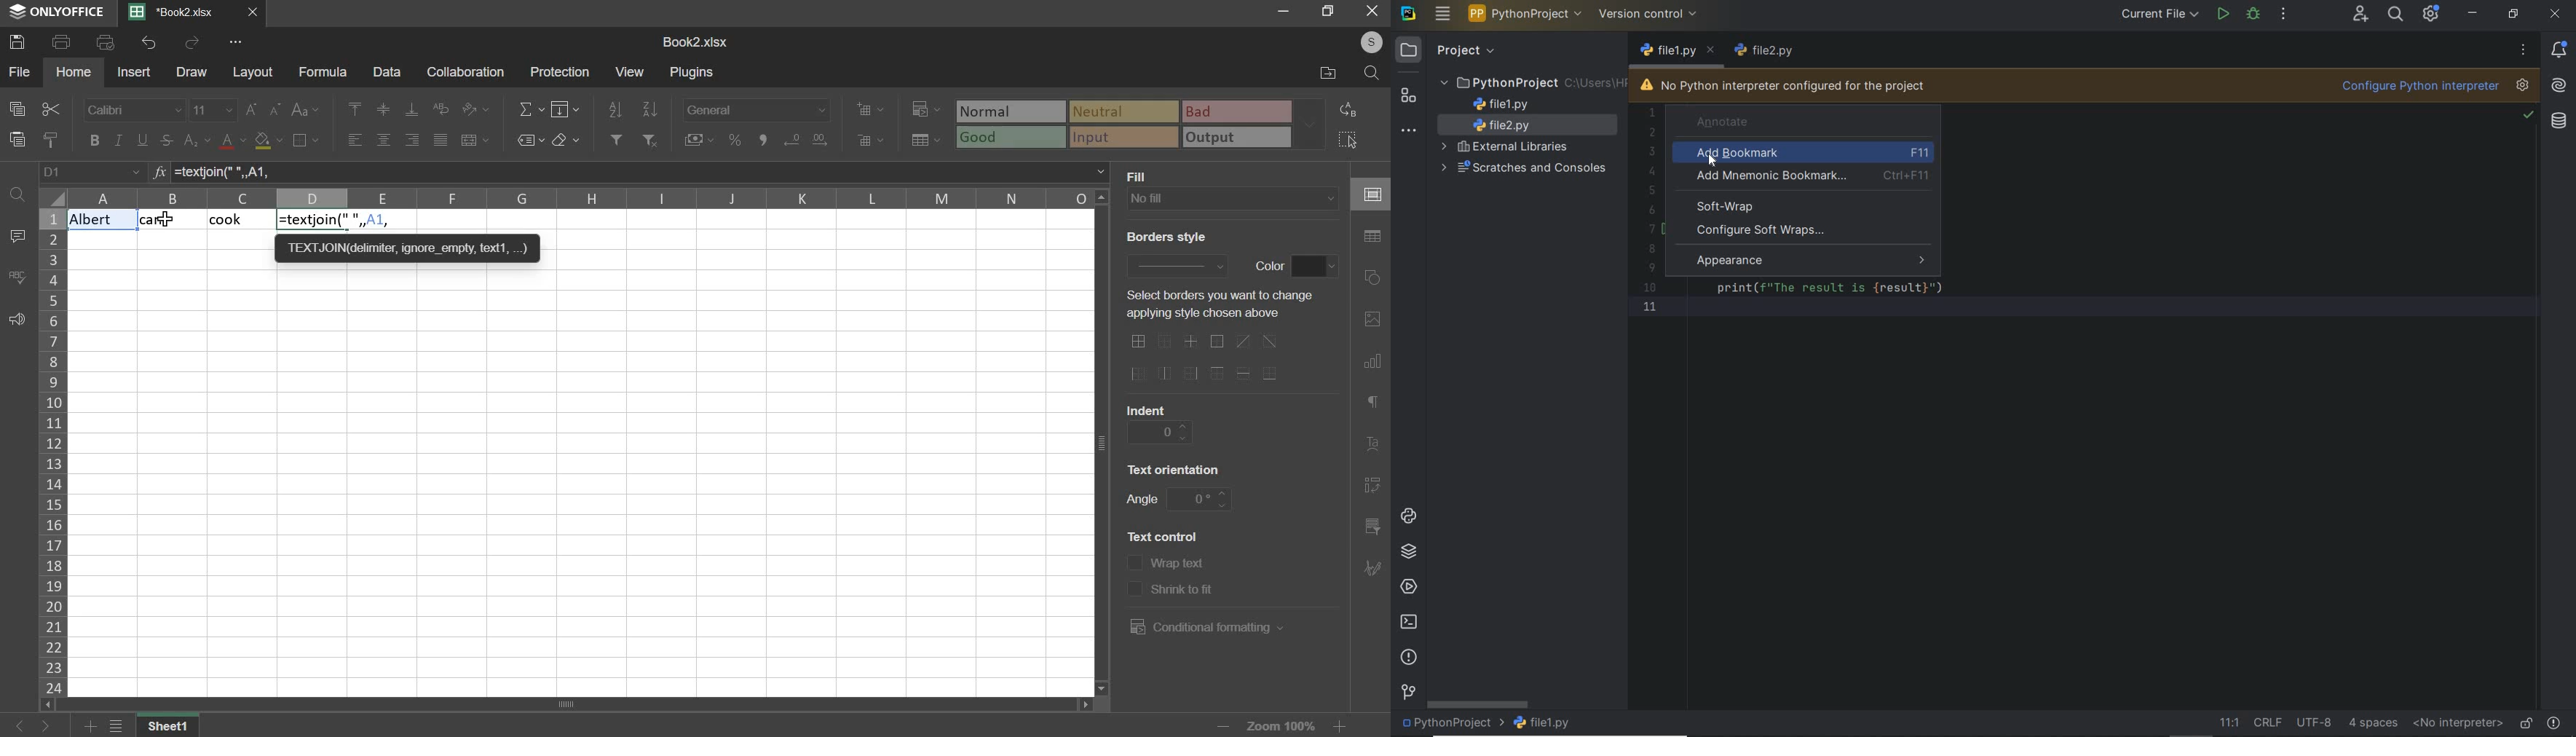 Image resolution: width=2576 pixels, height=756 pixels. I want to click on table, so click(1372, 237).